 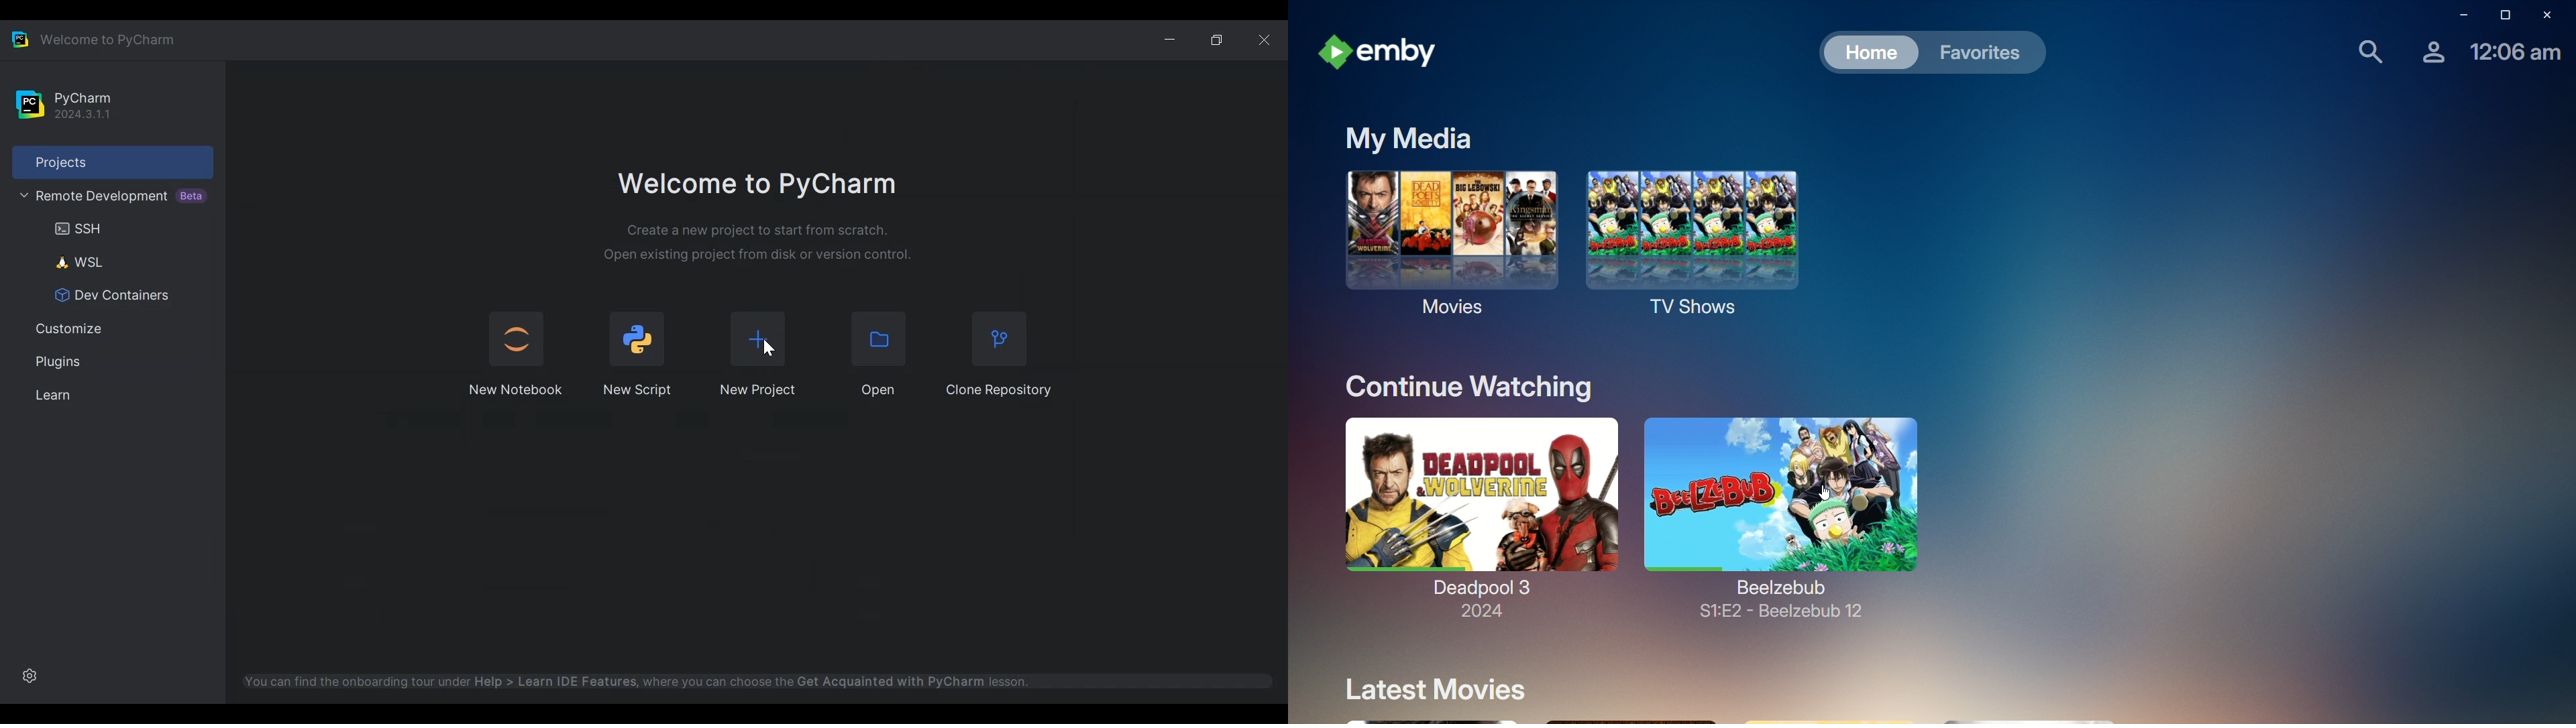 What do you see at coordinates (30, 105) in the screenshot?
I see `PyCharm Desktop Icon` at bounding box center [30, 105].